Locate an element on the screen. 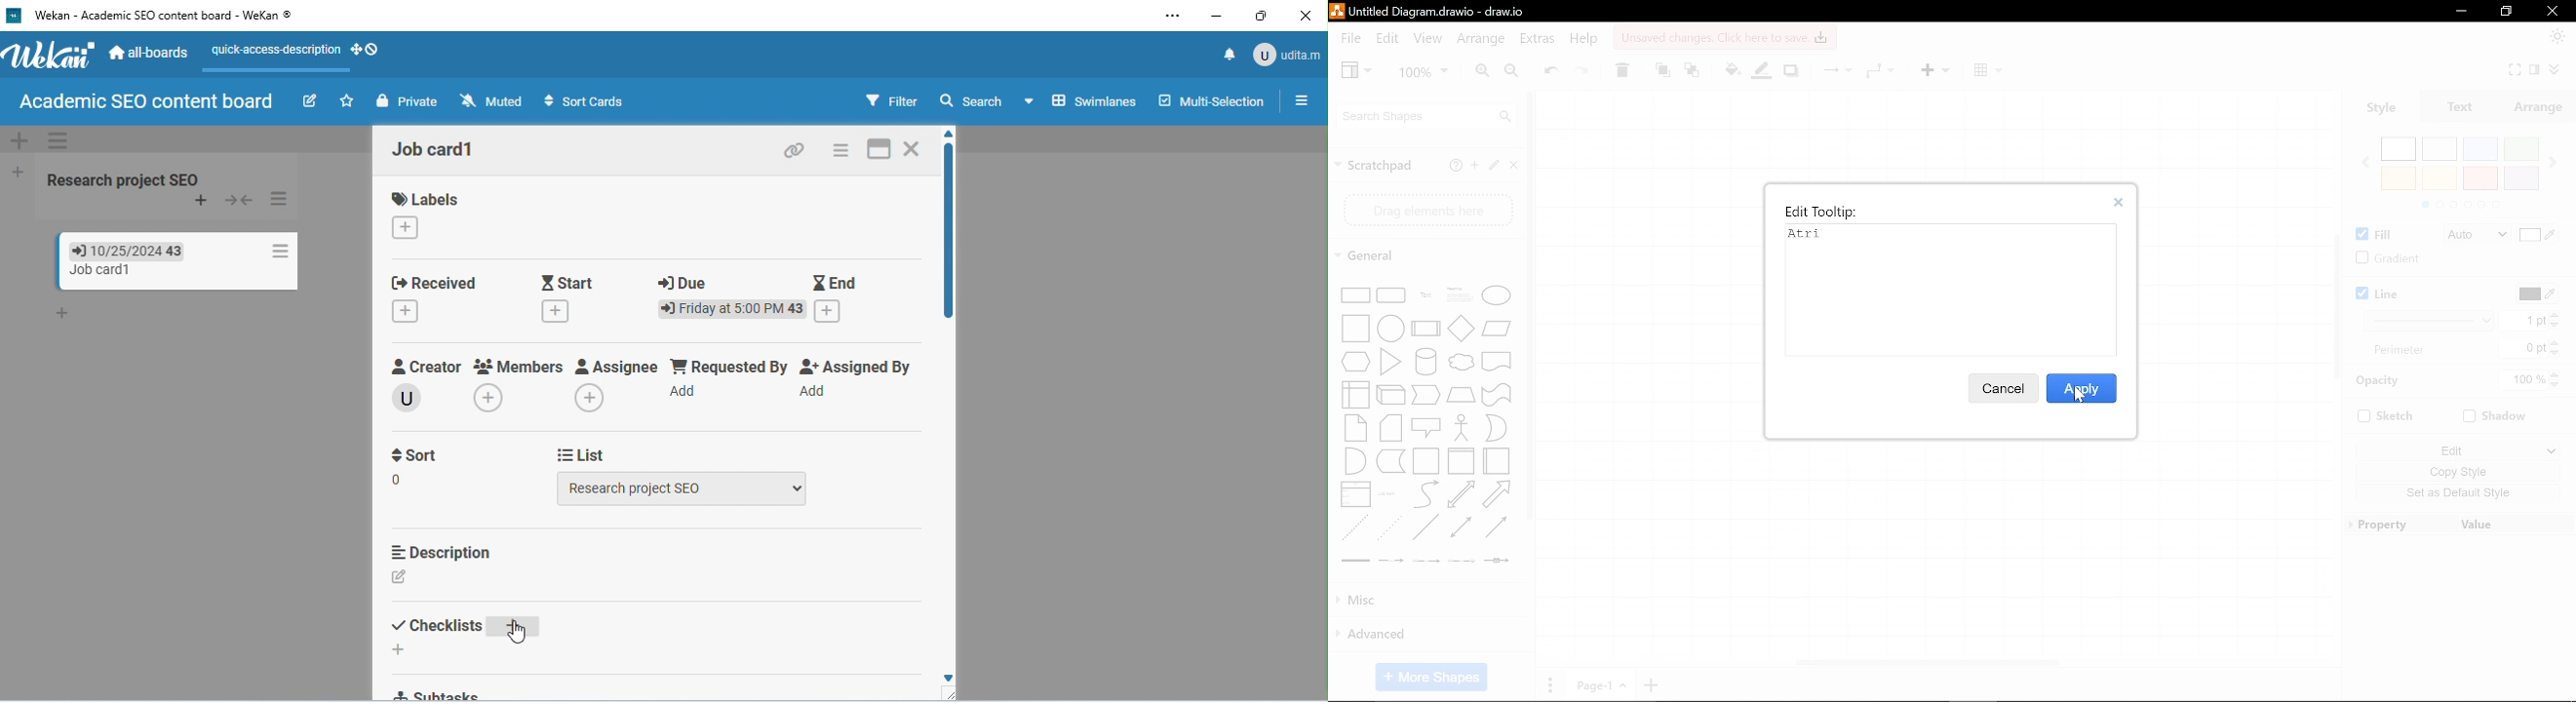 The height and width of the screenshot is (728, 2576). add end date is located at coordinates (829, 311).